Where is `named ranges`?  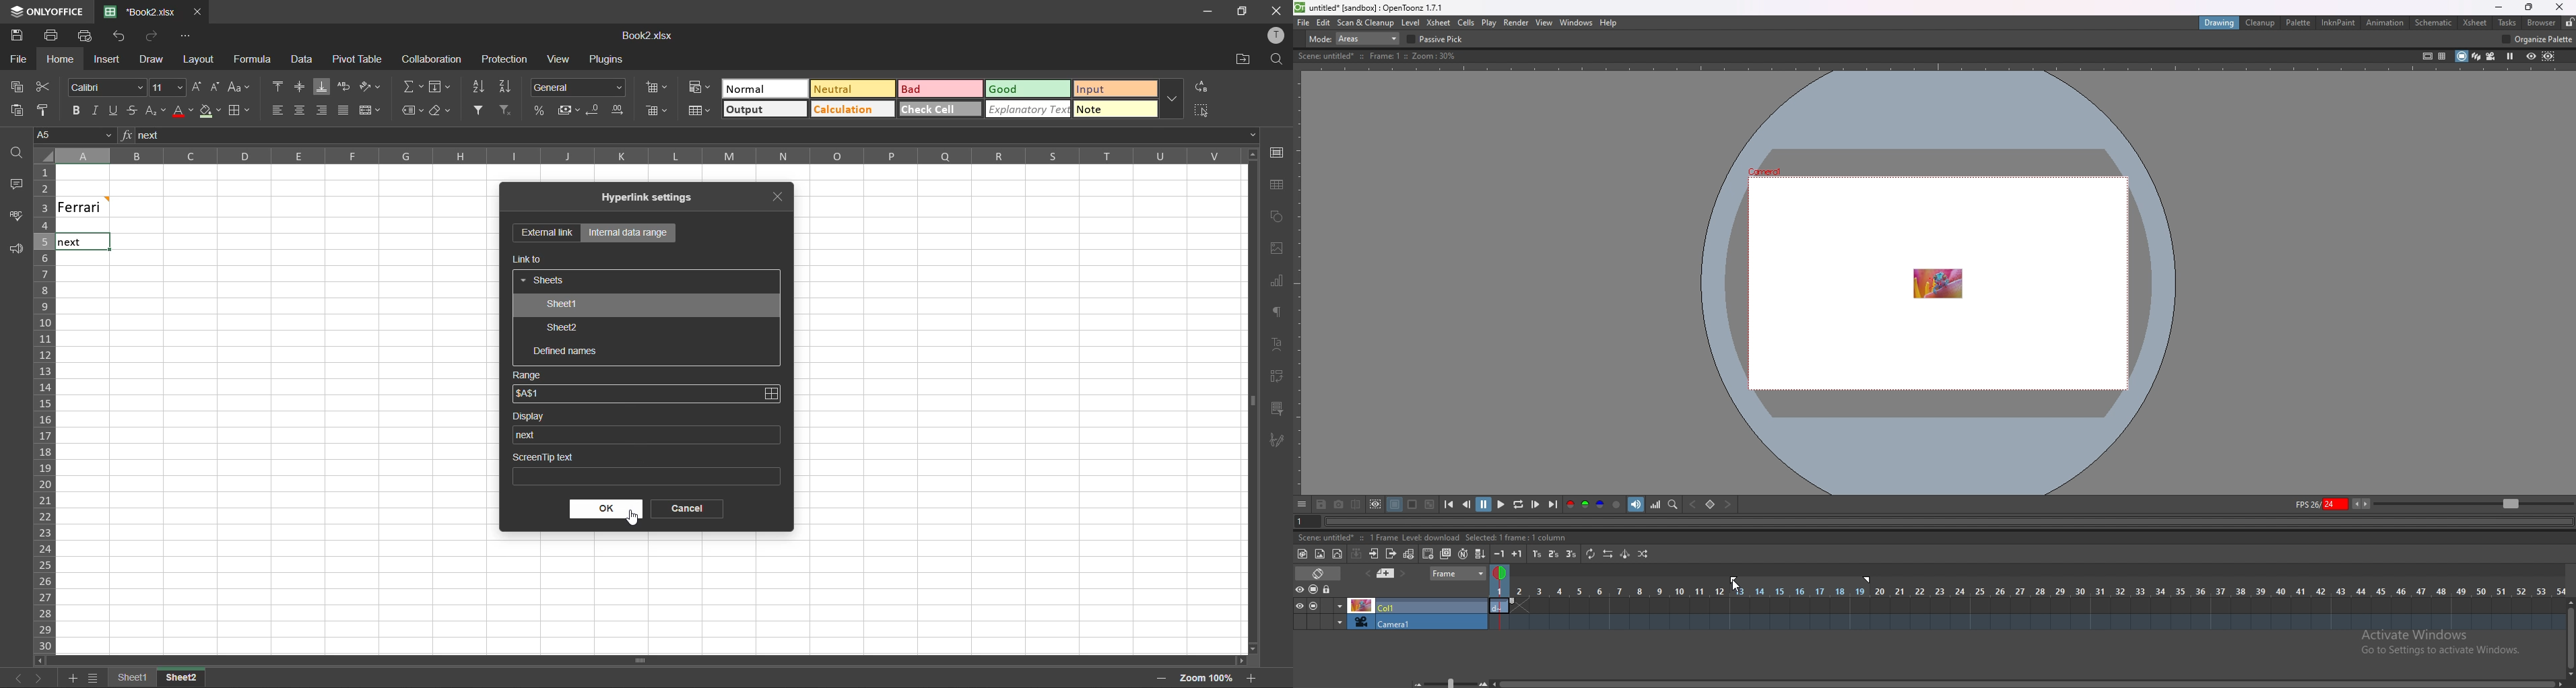
named ranges is located at coordinates (413, 110).